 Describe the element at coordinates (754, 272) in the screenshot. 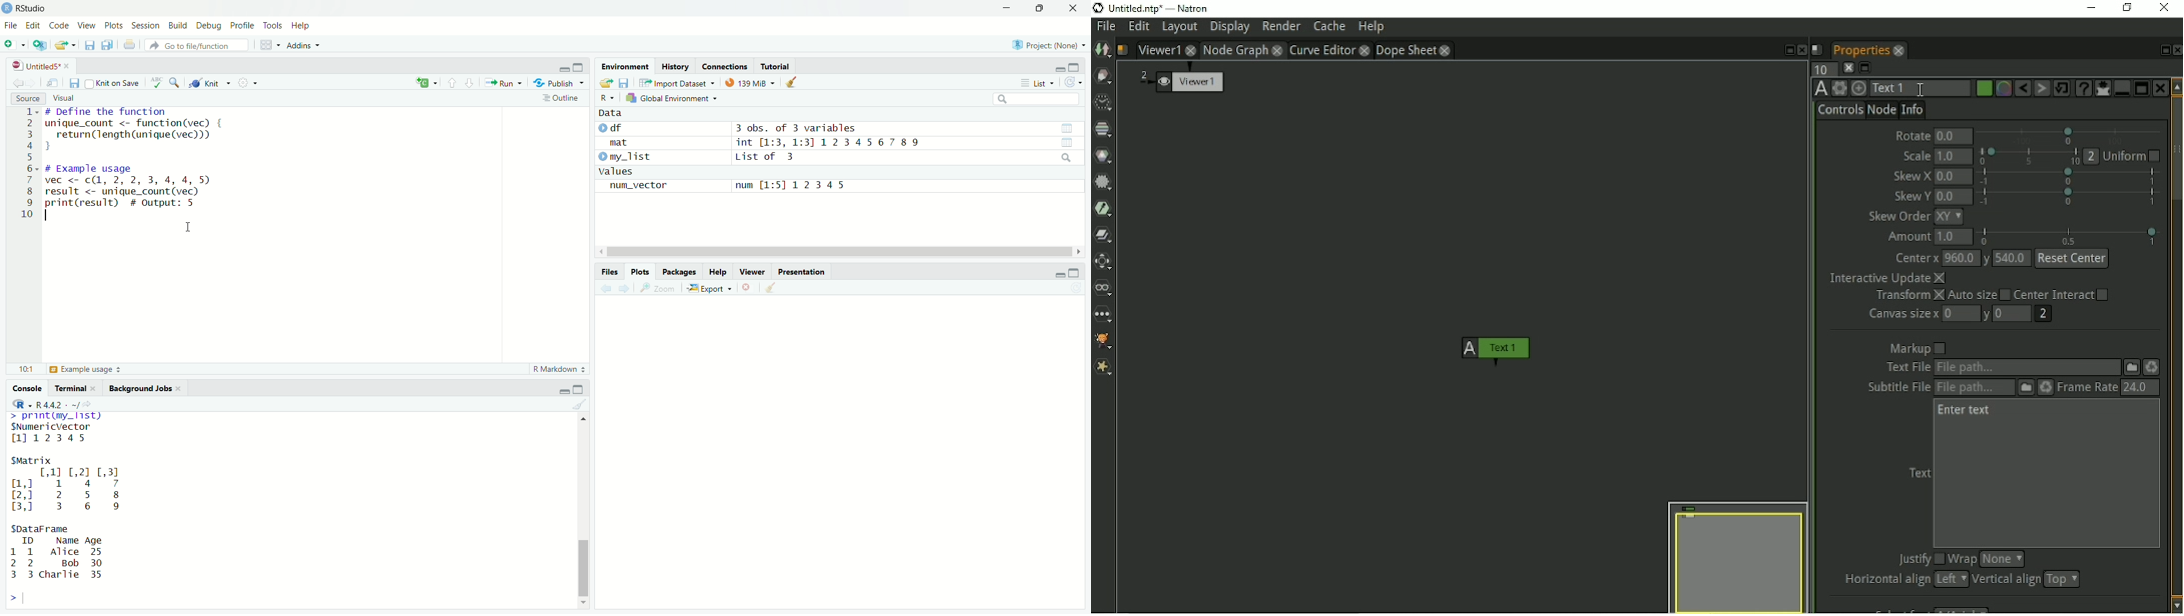

I see `Viewer` at that location.